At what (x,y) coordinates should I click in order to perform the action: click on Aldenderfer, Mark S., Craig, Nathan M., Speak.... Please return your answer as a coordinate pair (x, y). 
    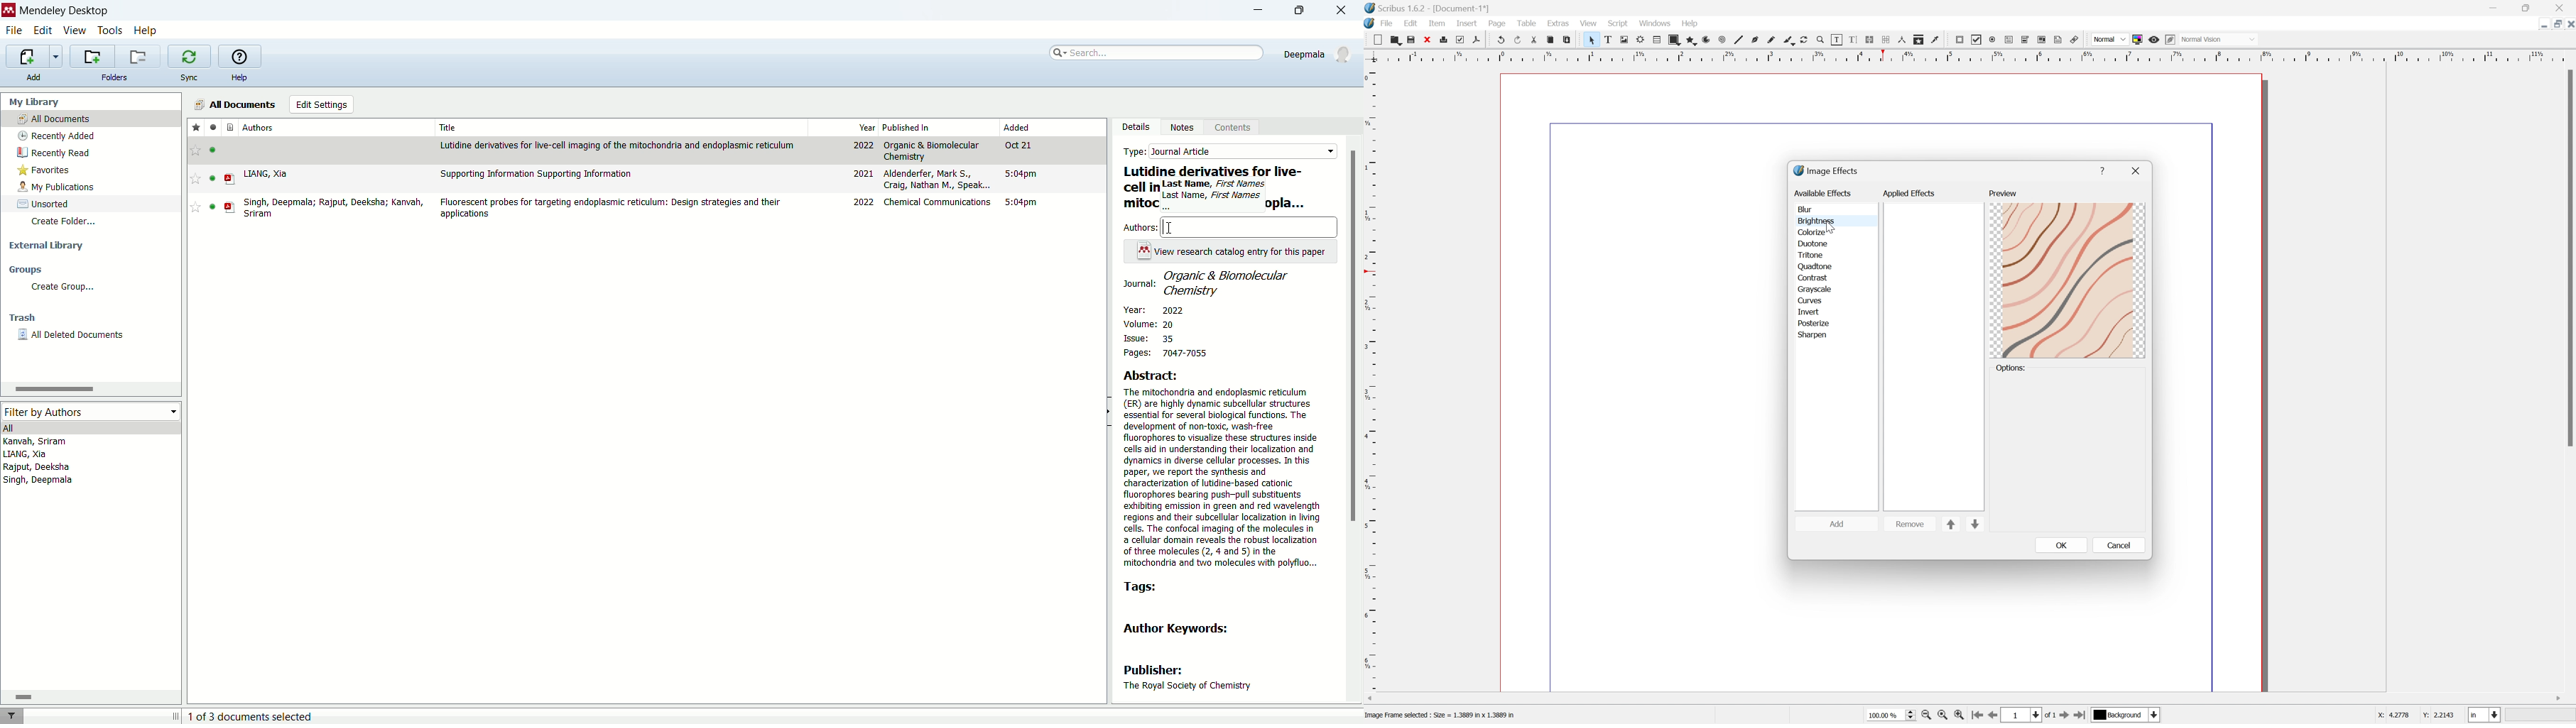
    Looking at the image, I should click on (938, 180).